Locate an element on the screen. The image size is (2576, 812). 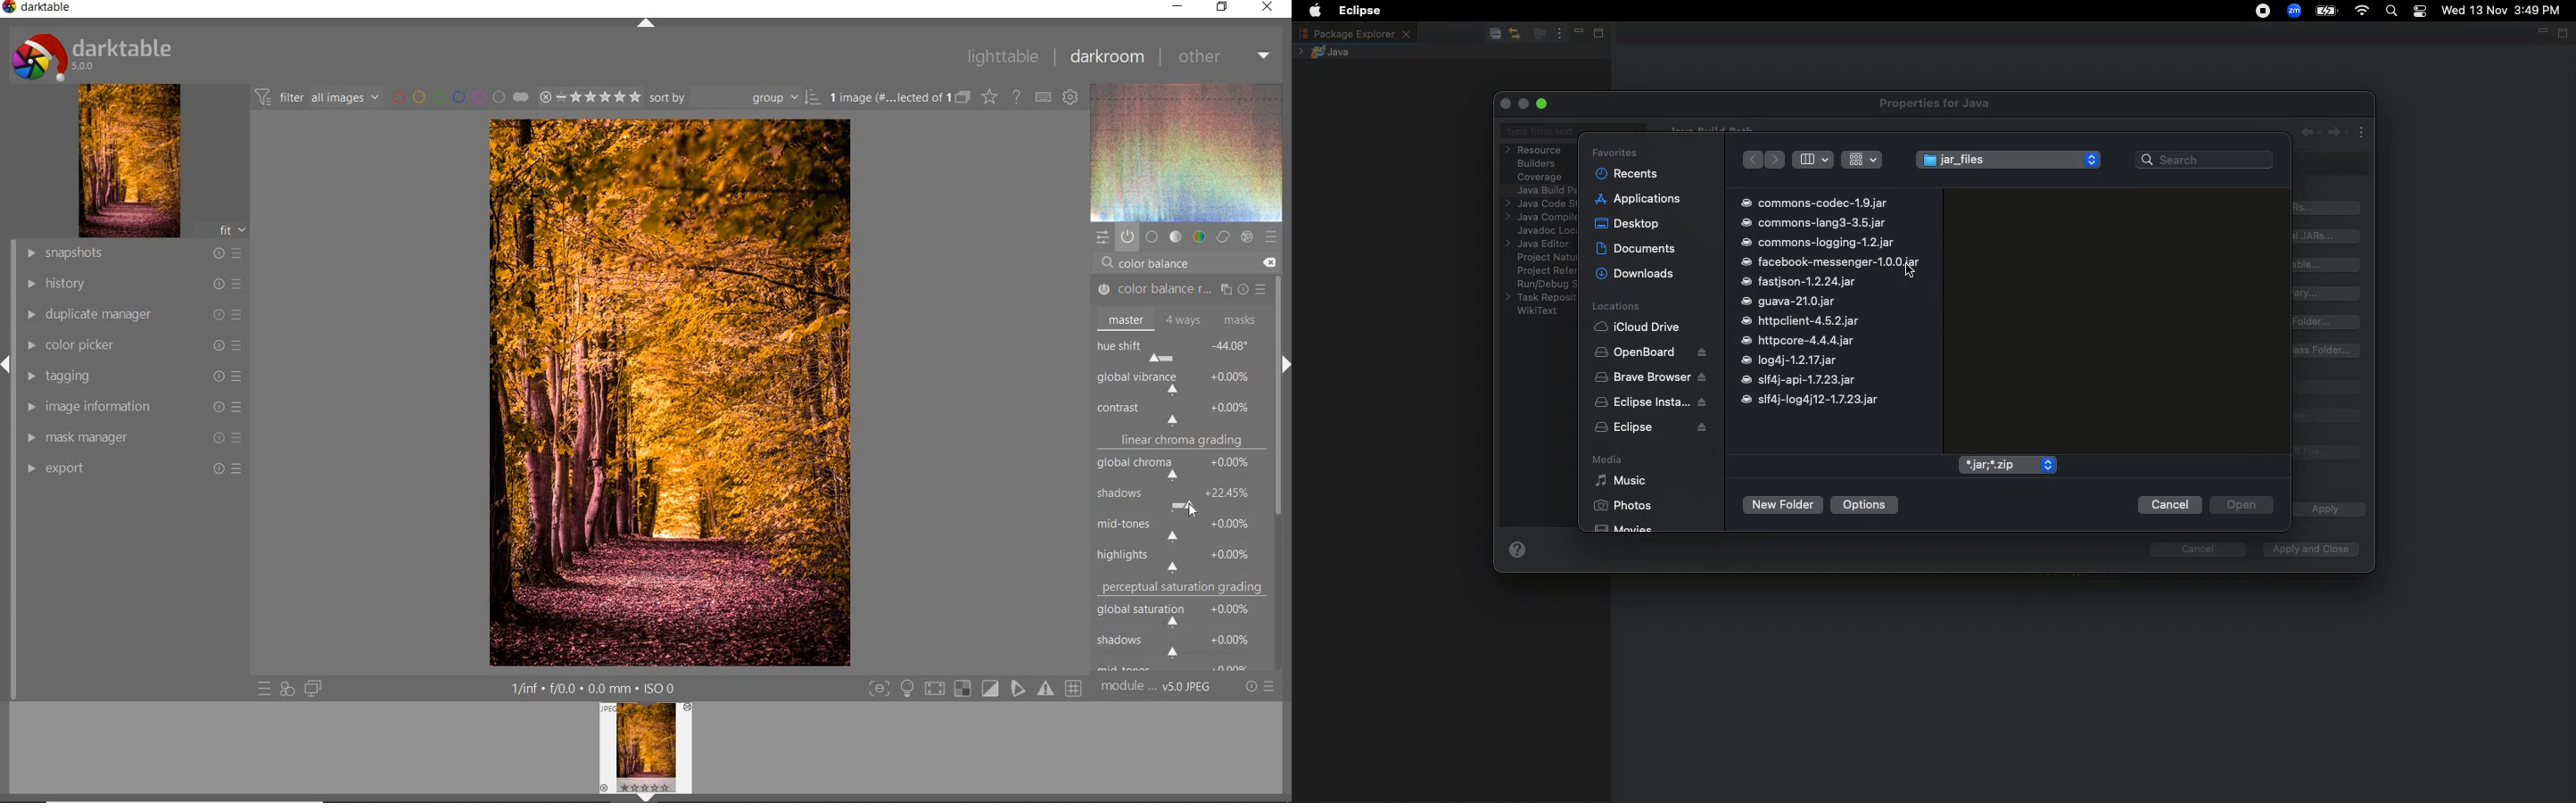
Properties for java is located at coordinates (1937, 104).